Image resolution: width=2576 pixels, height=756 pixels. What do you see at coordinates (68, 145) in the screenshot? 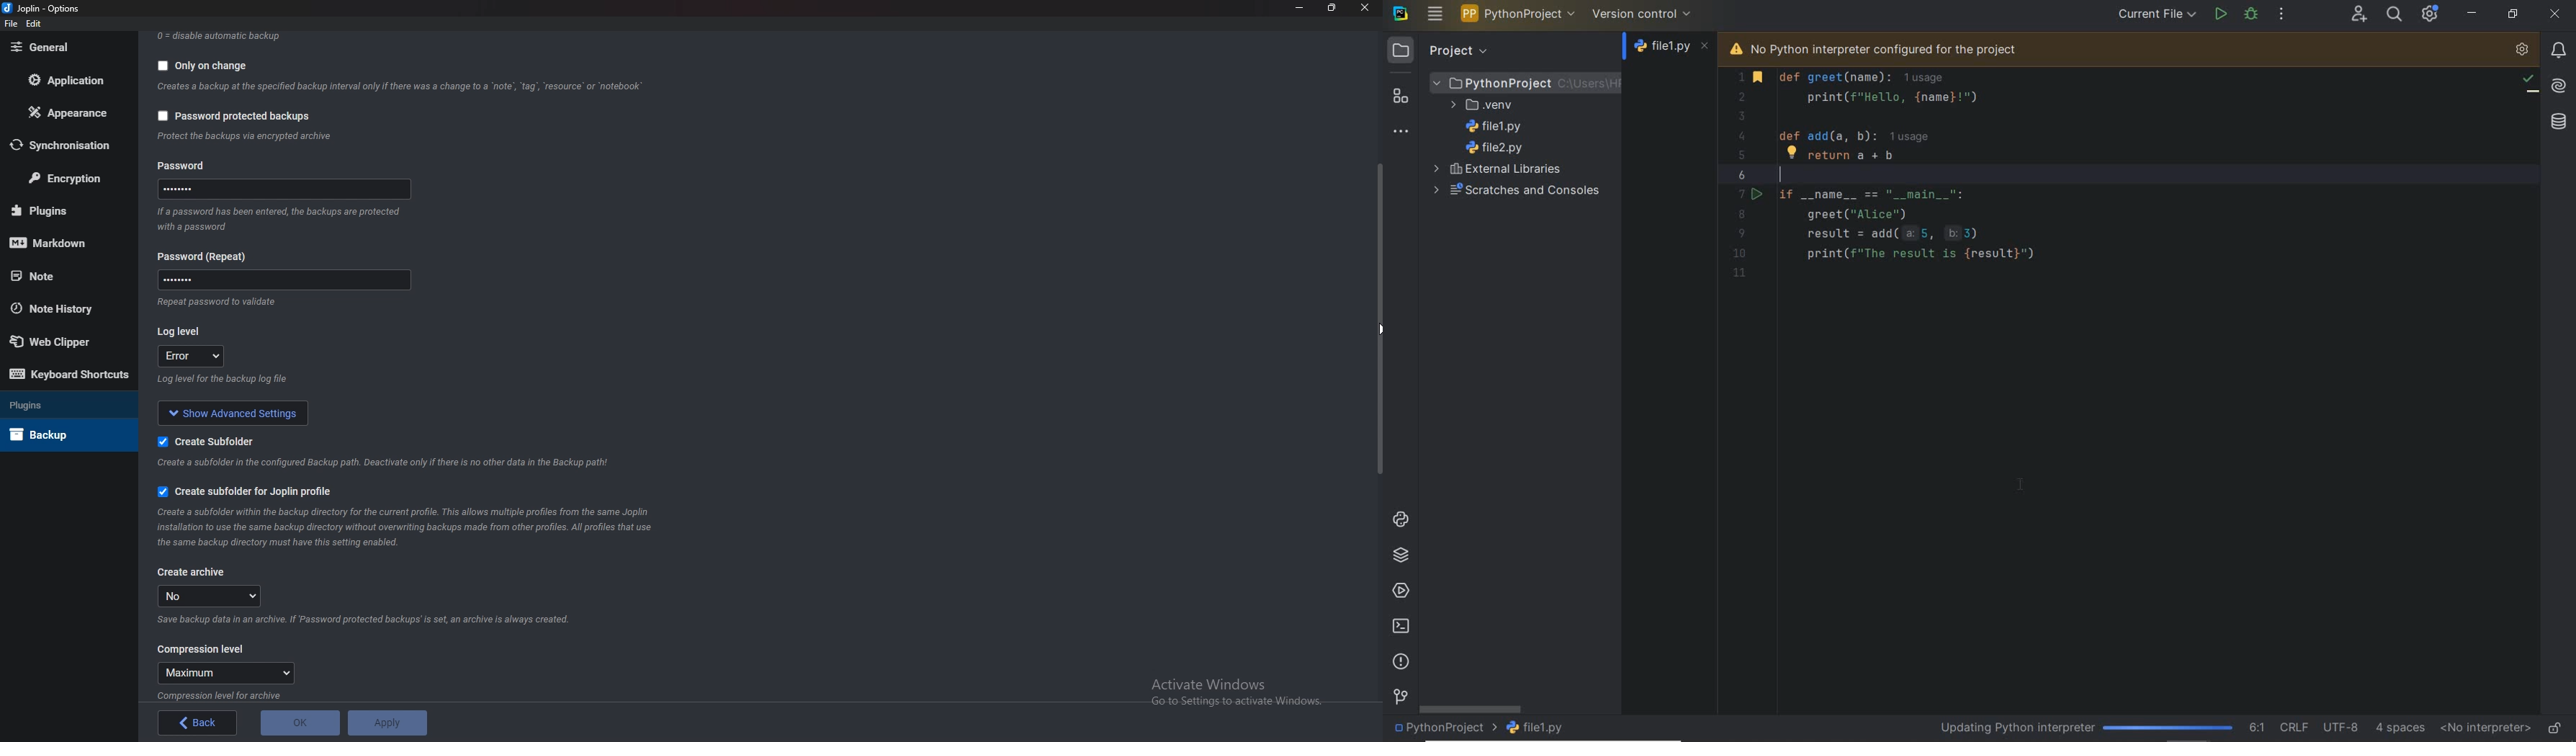
I see `Synchronization` at bounding box center [68, 145].